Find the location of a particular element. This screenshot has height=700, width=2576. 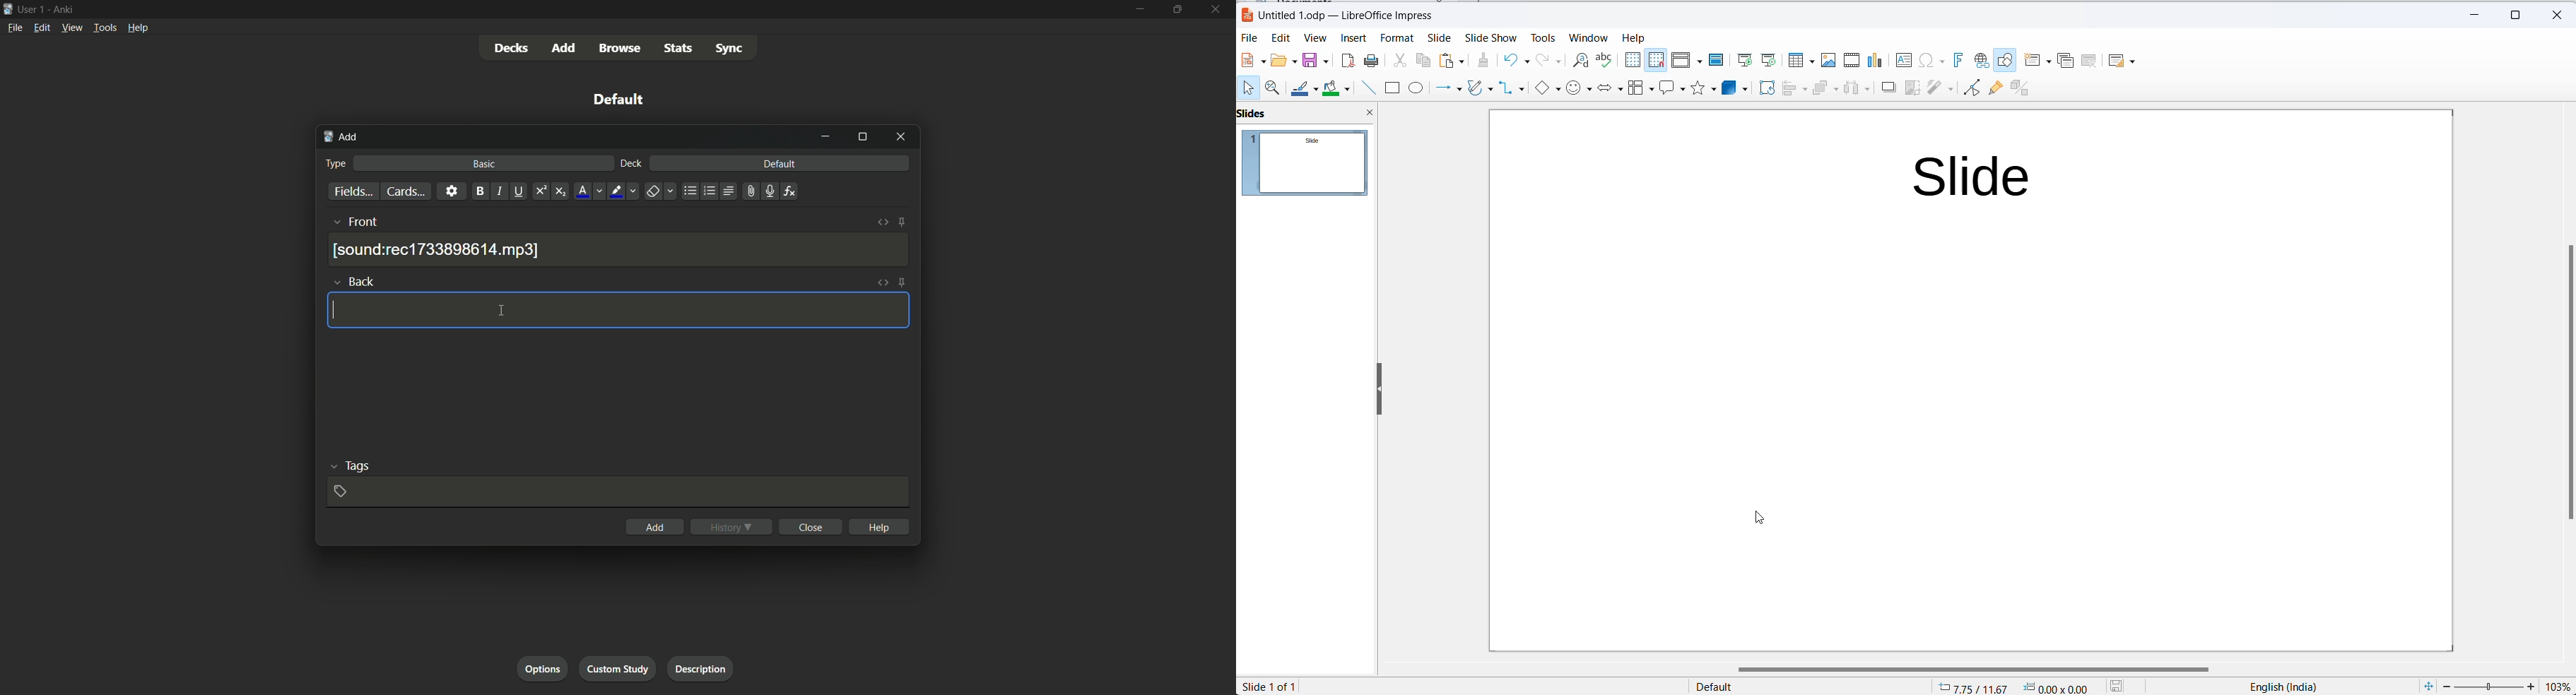

unordered list is located at coordinates (690, 191).